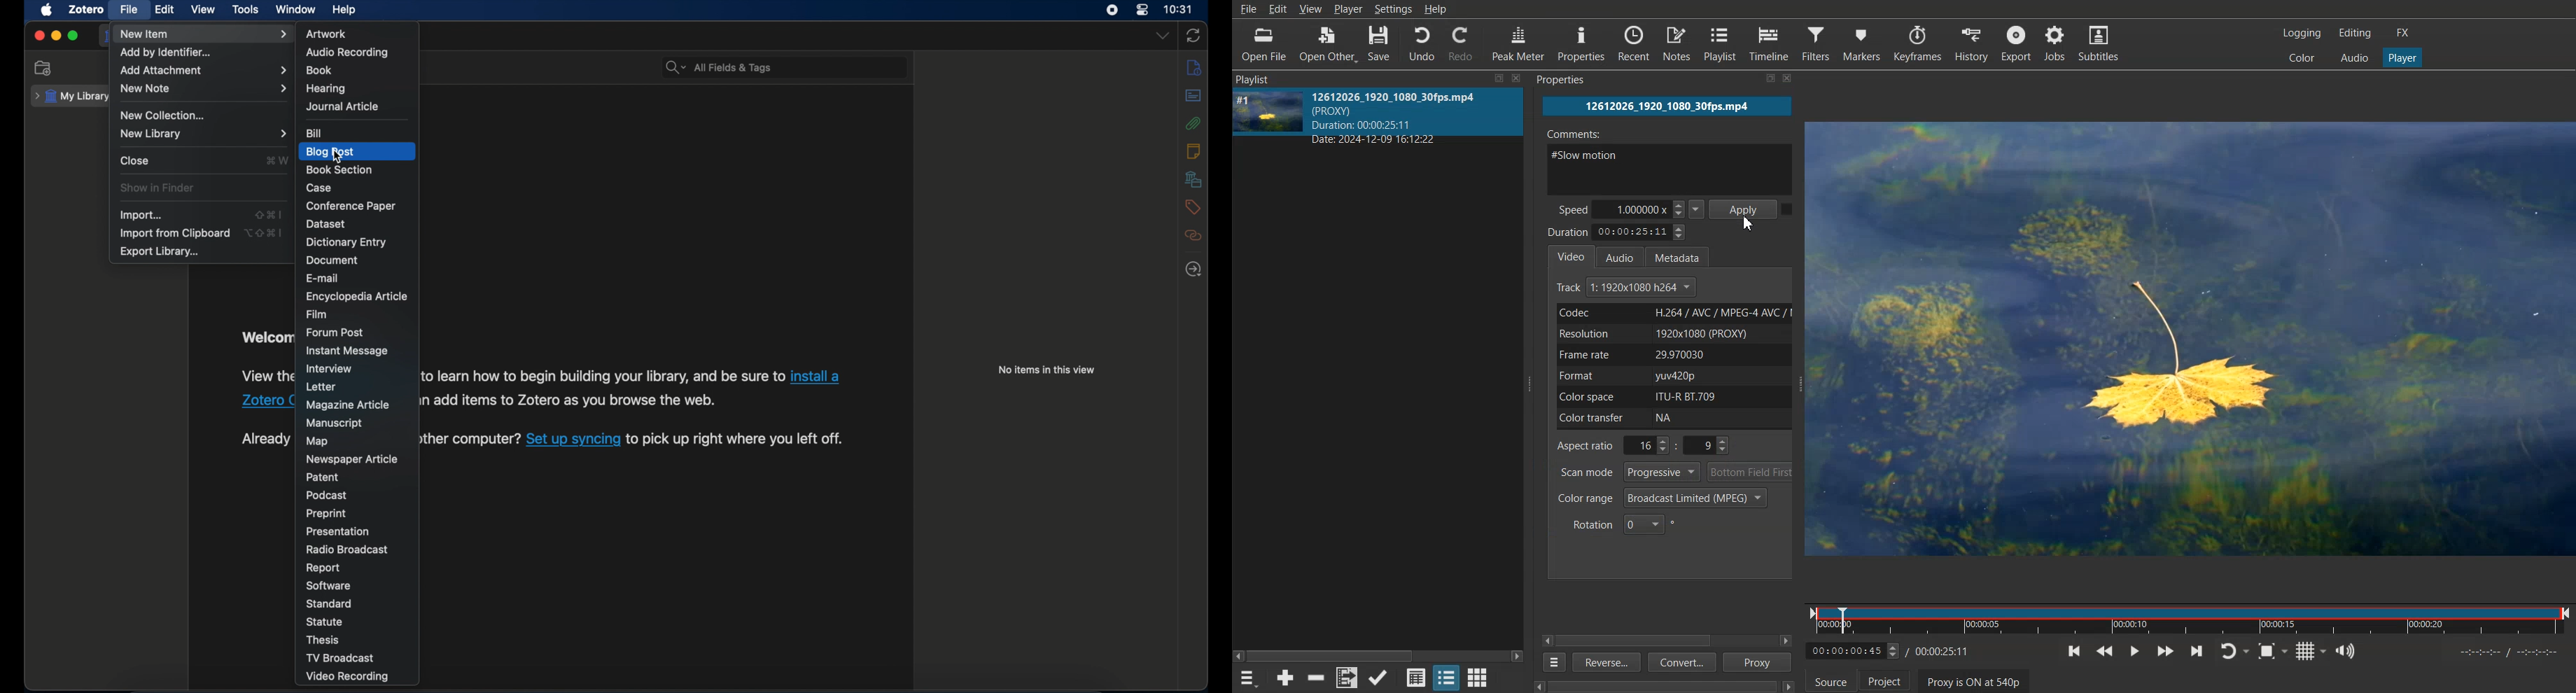 The height and width of the screenshot is (700, 2576). Describe the element at coordinates (327, 495) in the screenshot. I see `podcast` at that location.